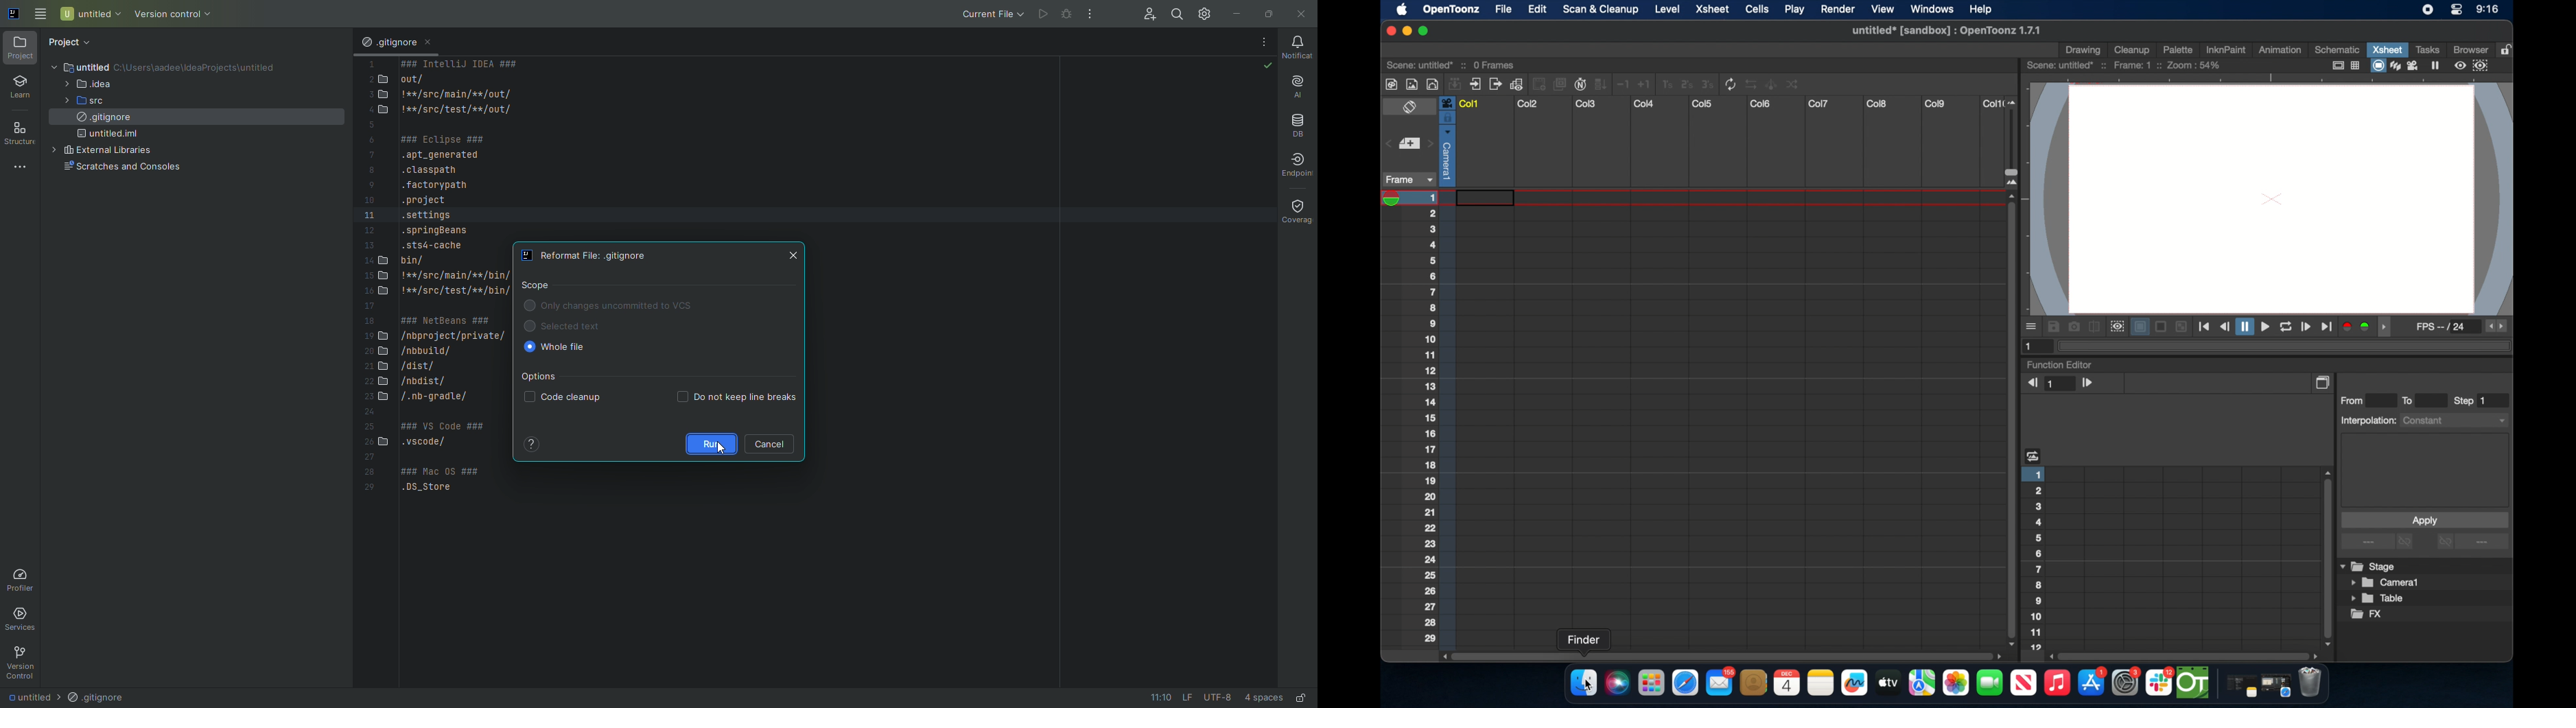  I want to click on More Actions, so click(1264, 41).